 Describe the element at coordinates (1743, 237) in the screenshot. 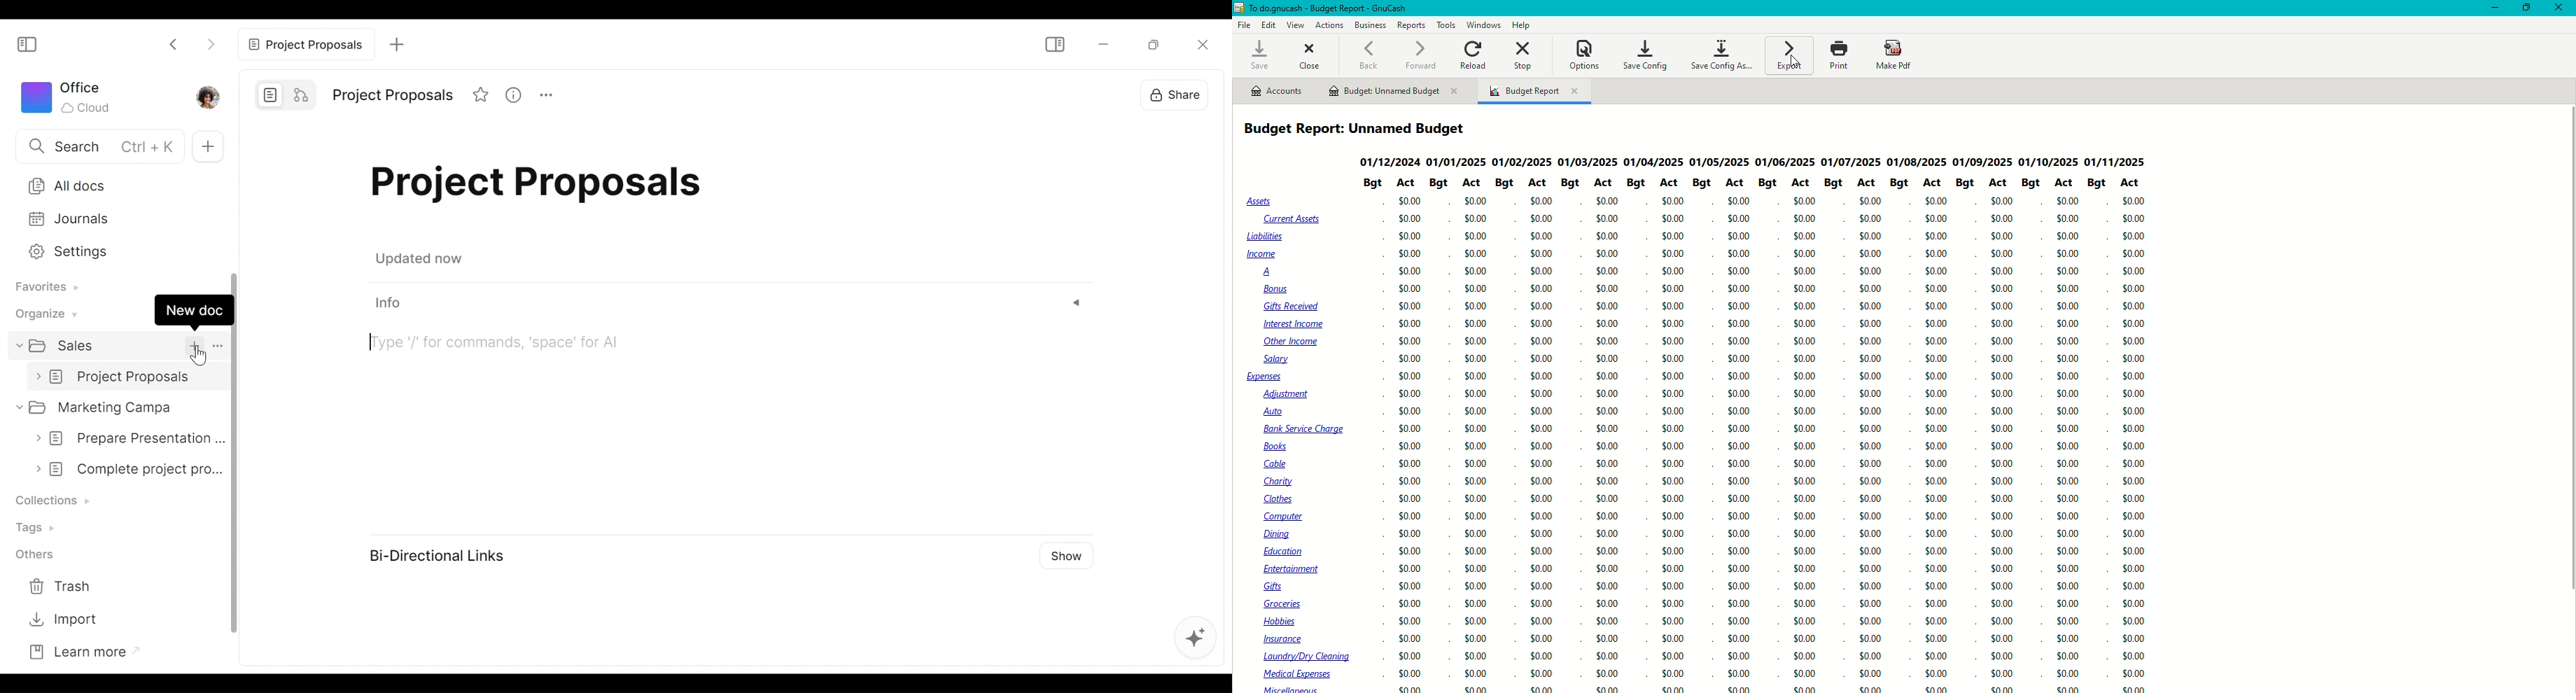

I see `$0.00` at that location.